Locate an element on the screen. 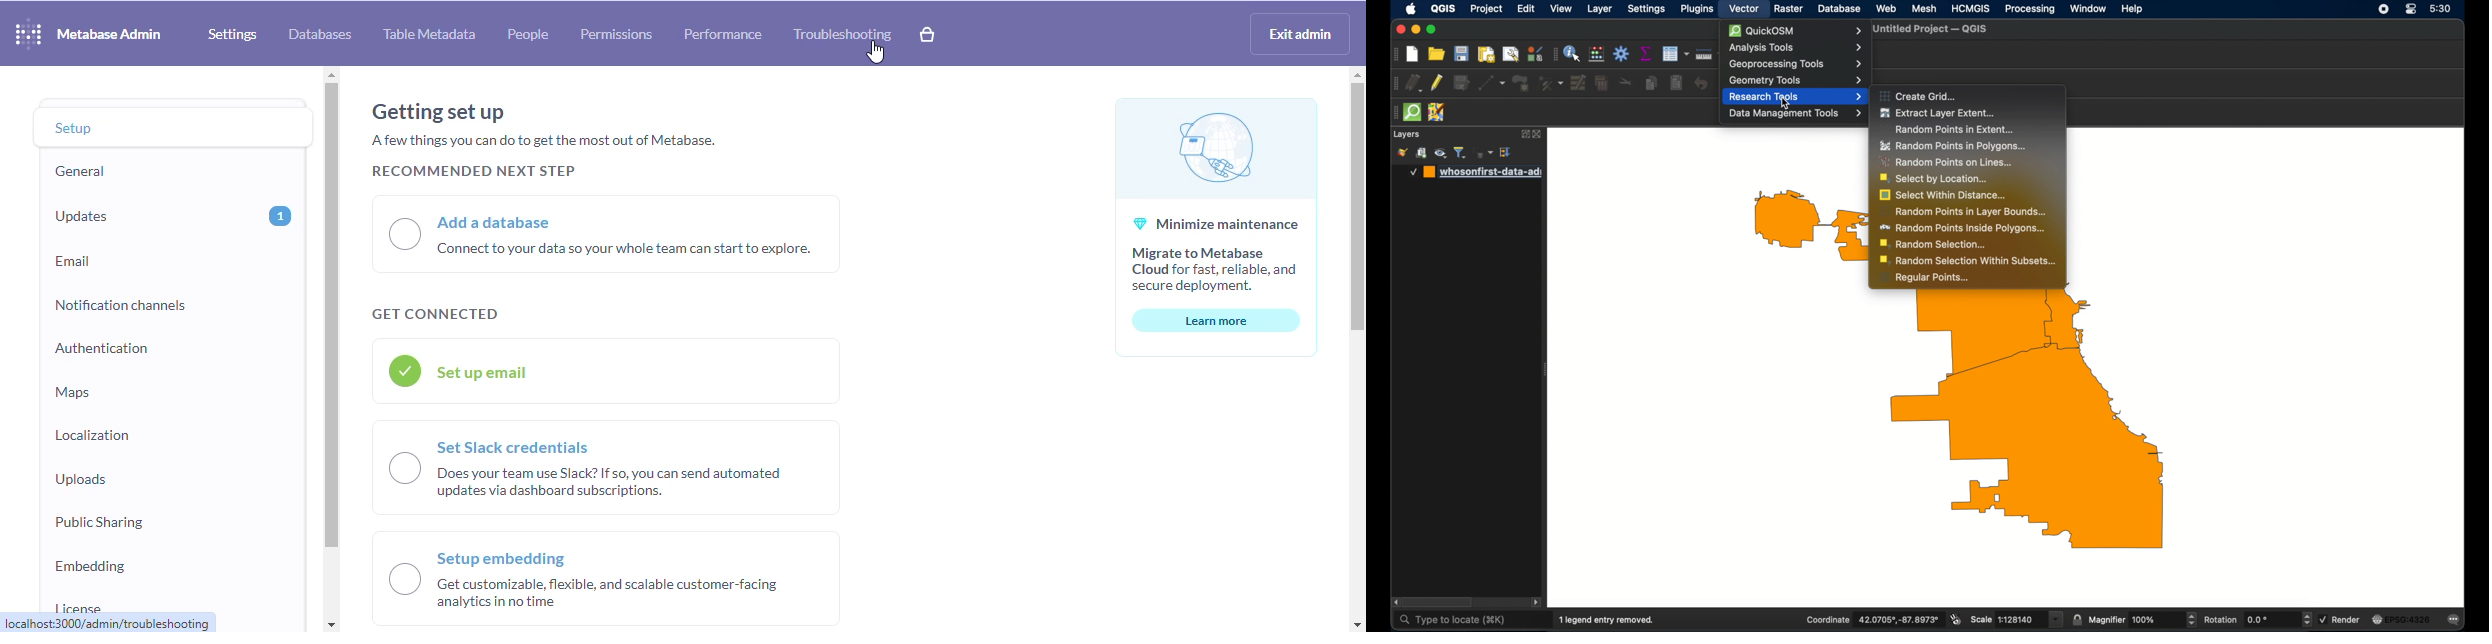 This screenshot has width=2492, height=644. messages is located at coordinates (2456, 620).